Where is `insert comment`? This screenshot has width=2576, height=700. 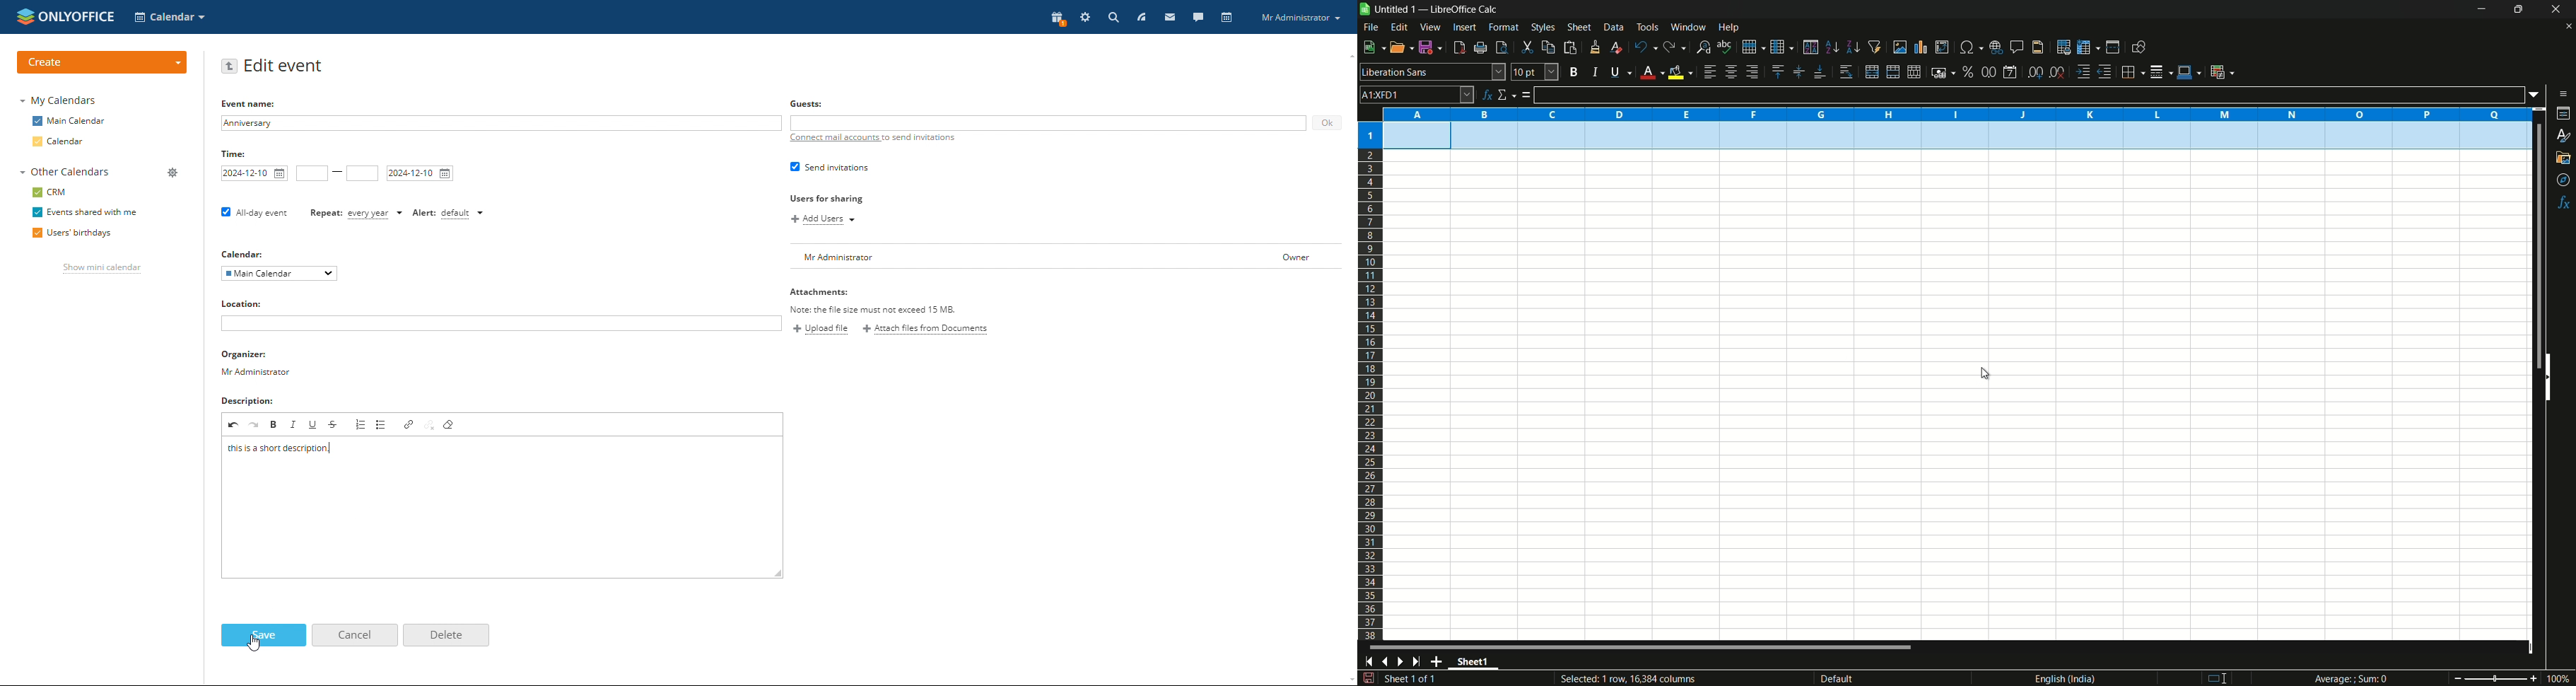
insert comment is located at coordinates (2018, 47).